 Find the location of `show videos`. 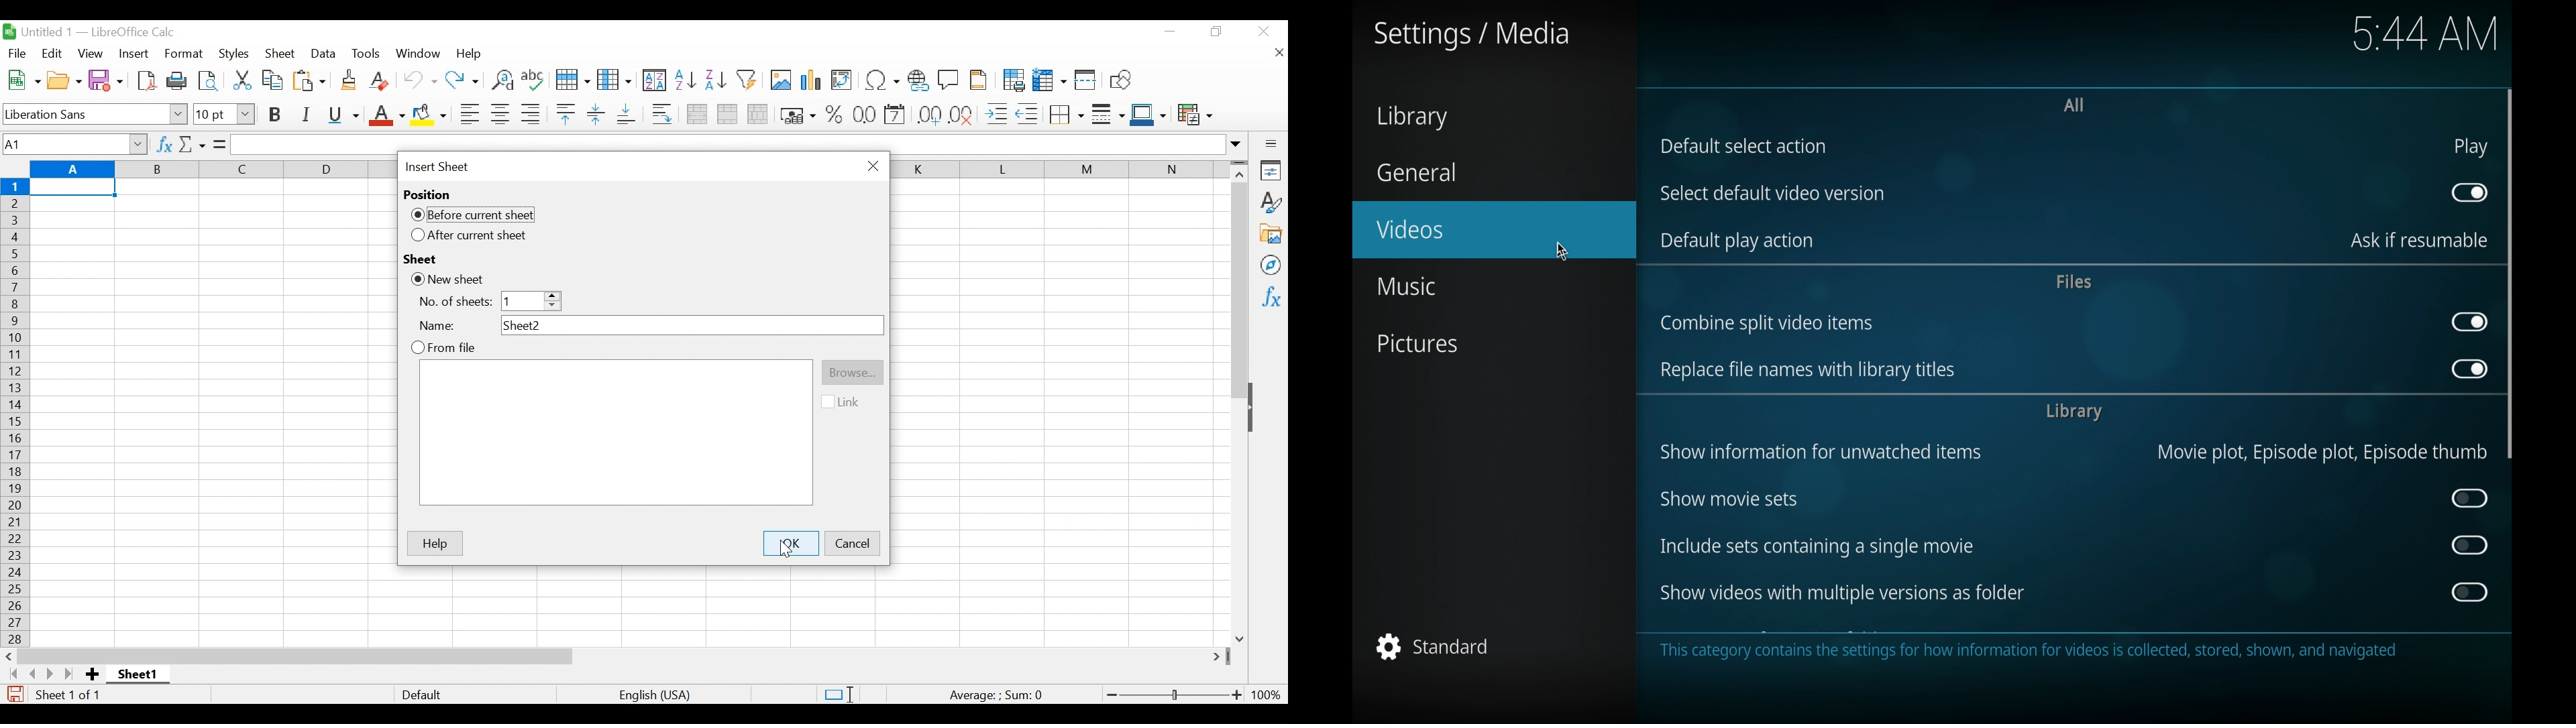

show videos is located at coordinates (1842, 593).